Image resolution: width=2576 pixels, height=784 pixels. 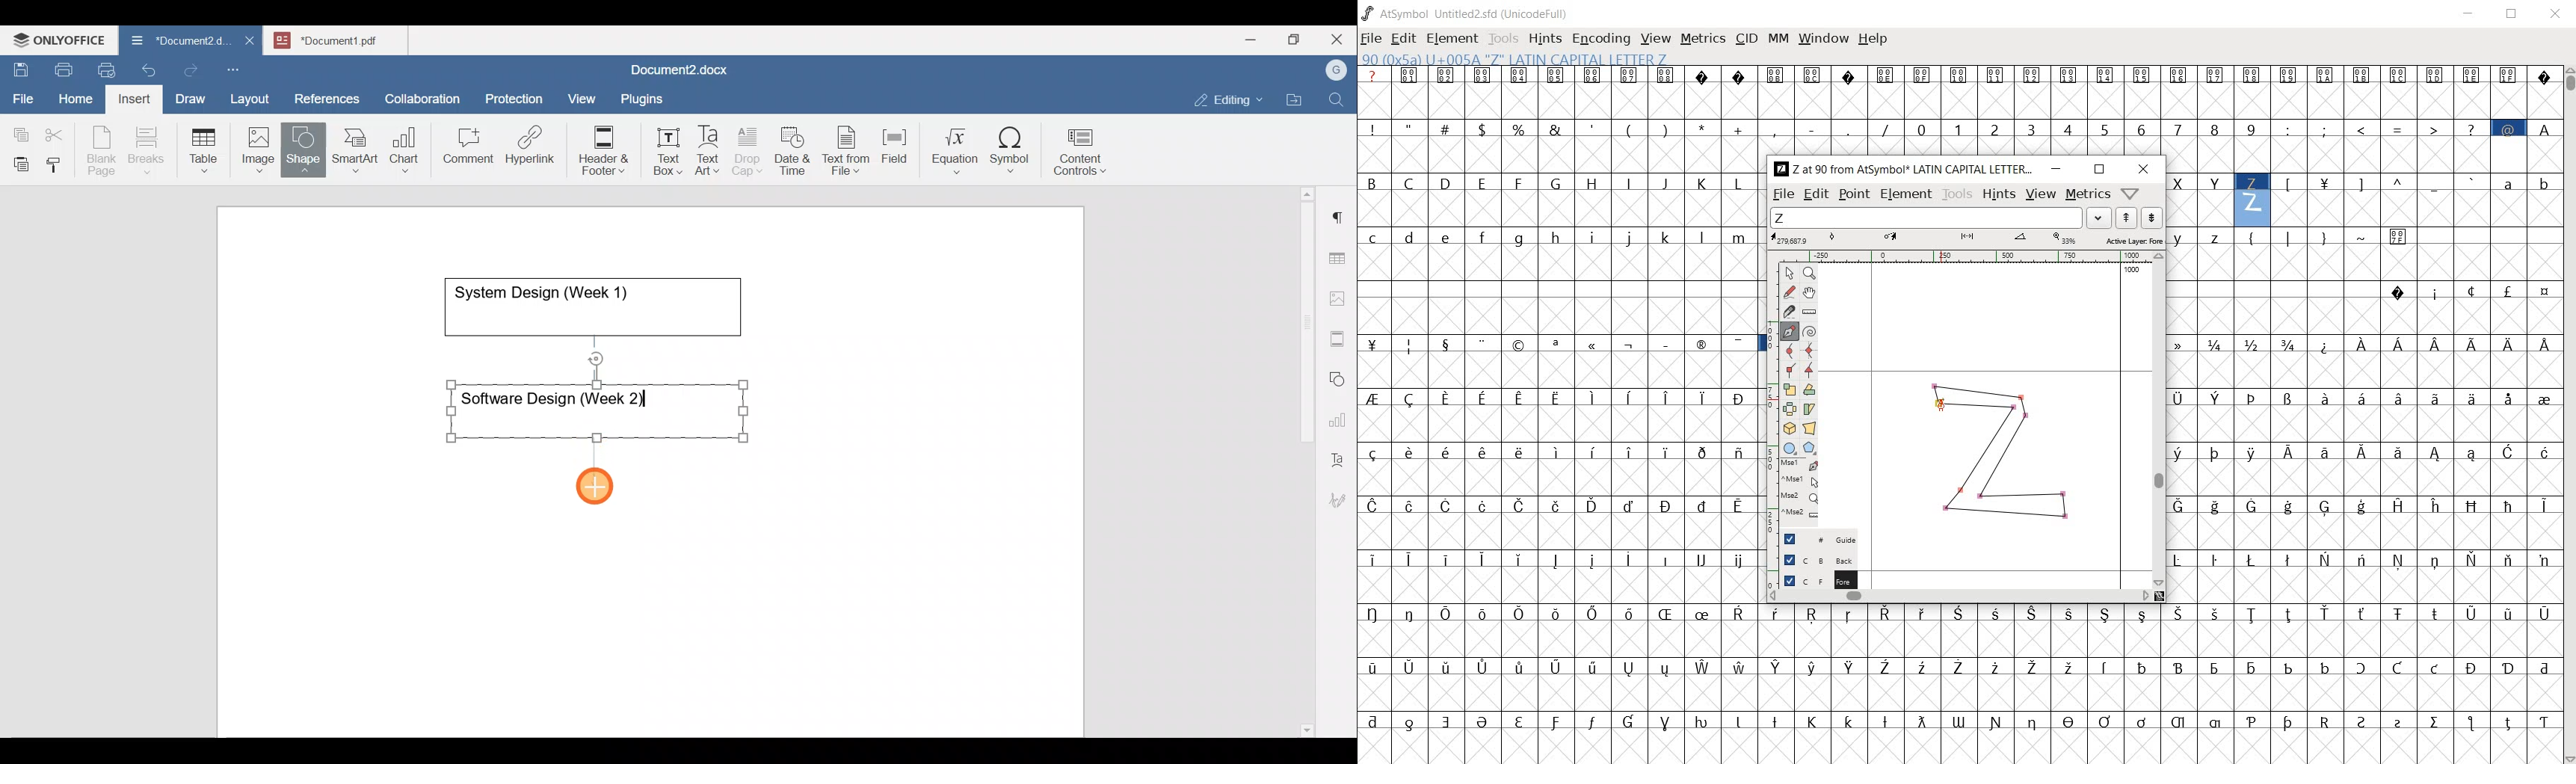 I want to click on Text Art, so click(x=709, y=151).